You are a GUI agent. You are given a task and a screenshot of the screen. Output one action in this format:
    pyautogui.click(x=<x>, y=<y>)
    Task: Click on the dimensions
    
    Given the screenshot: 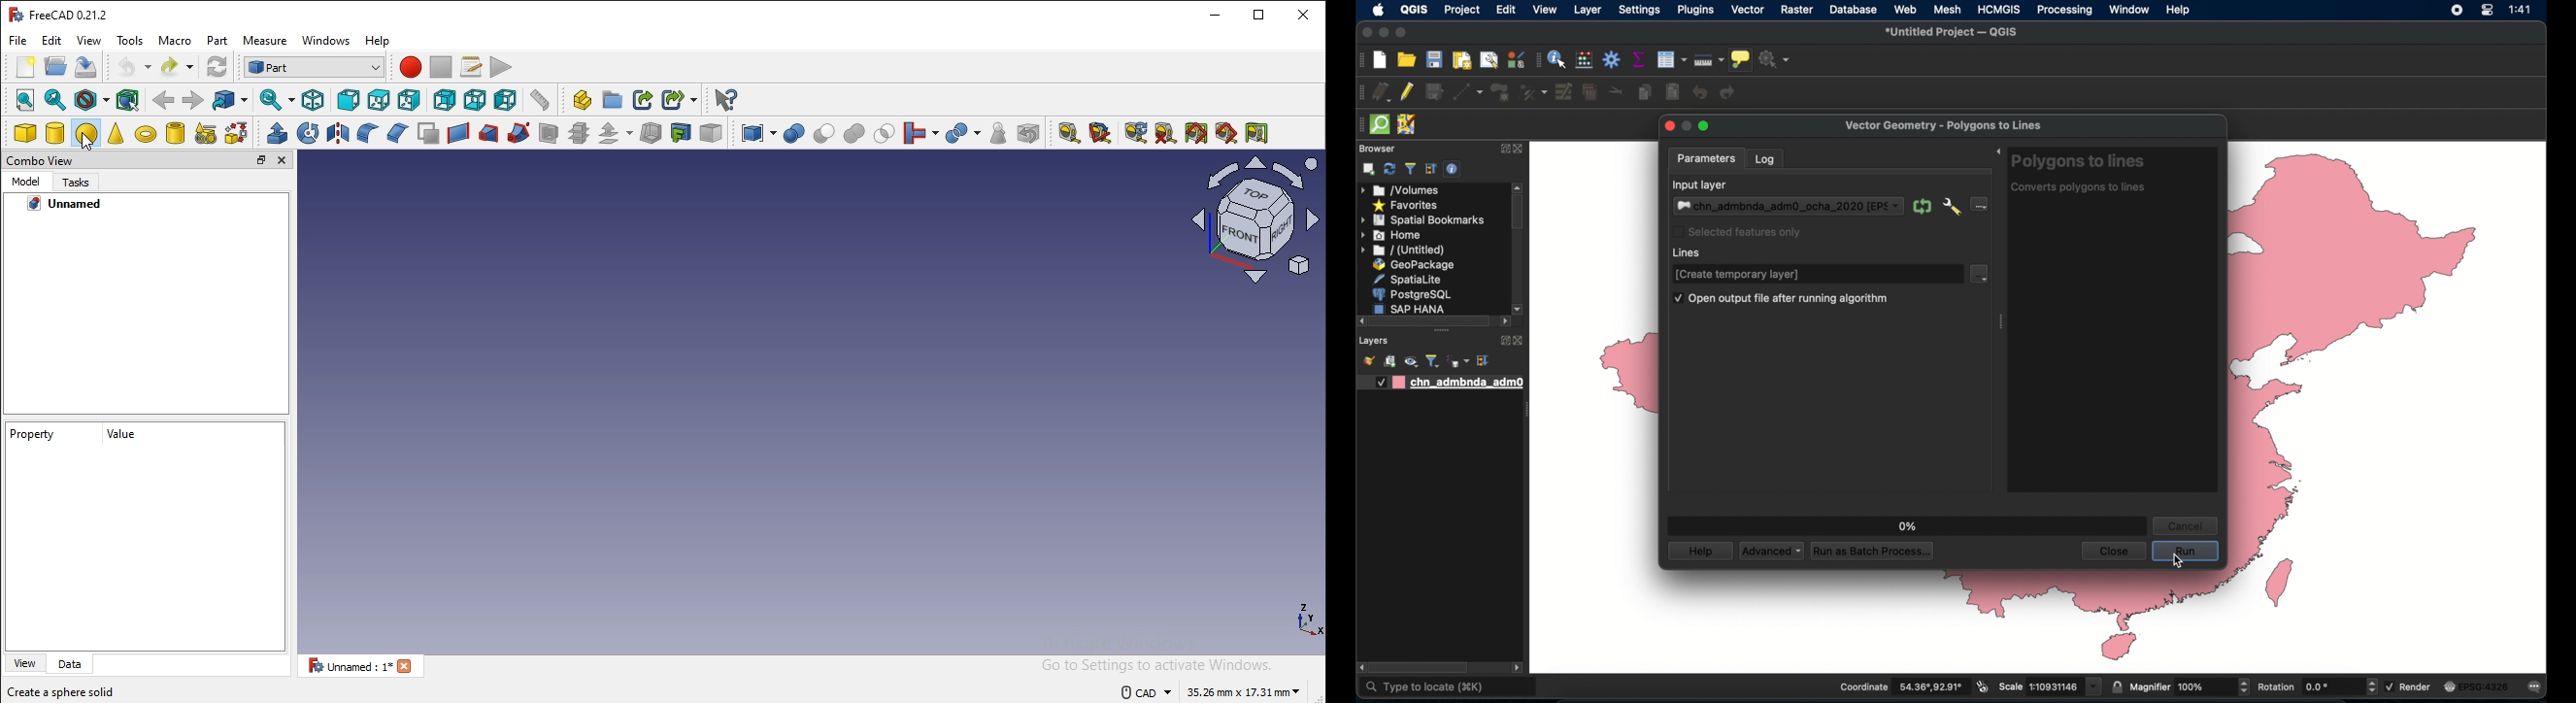 What is the action you would take?
    pyautogui.click(x=1210, y=689)
    